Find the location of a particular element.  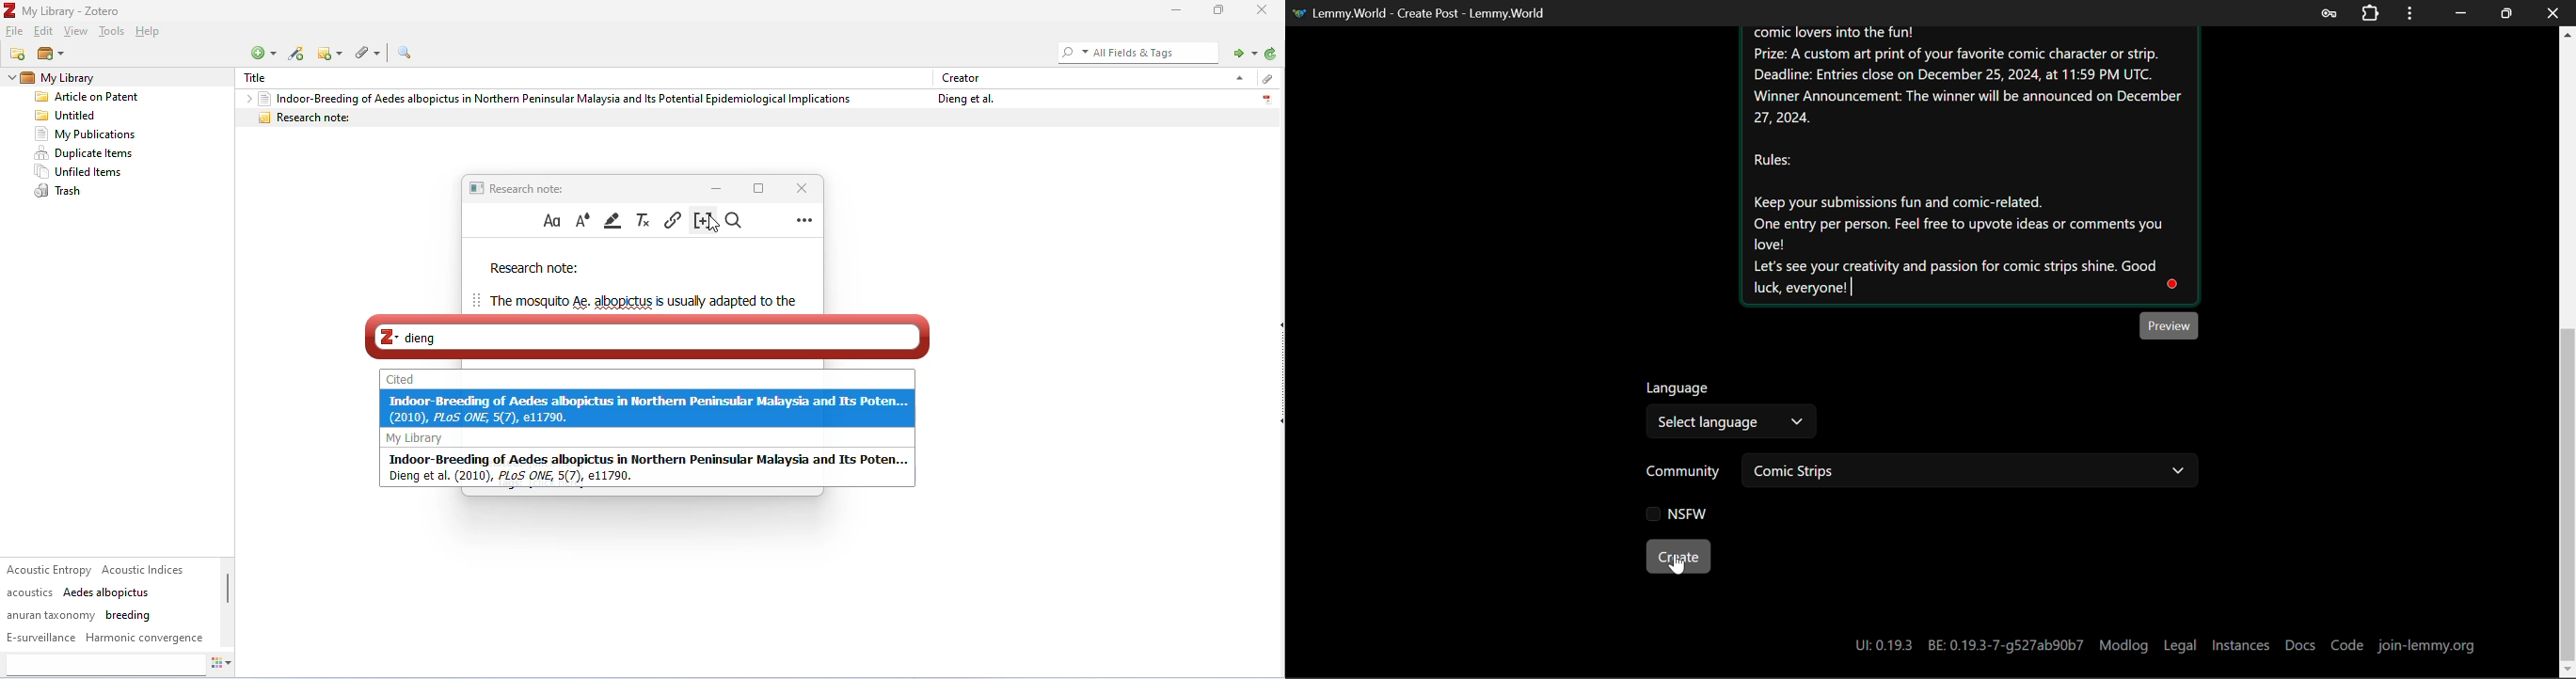

advanced search is located at coordinates (405, 53).